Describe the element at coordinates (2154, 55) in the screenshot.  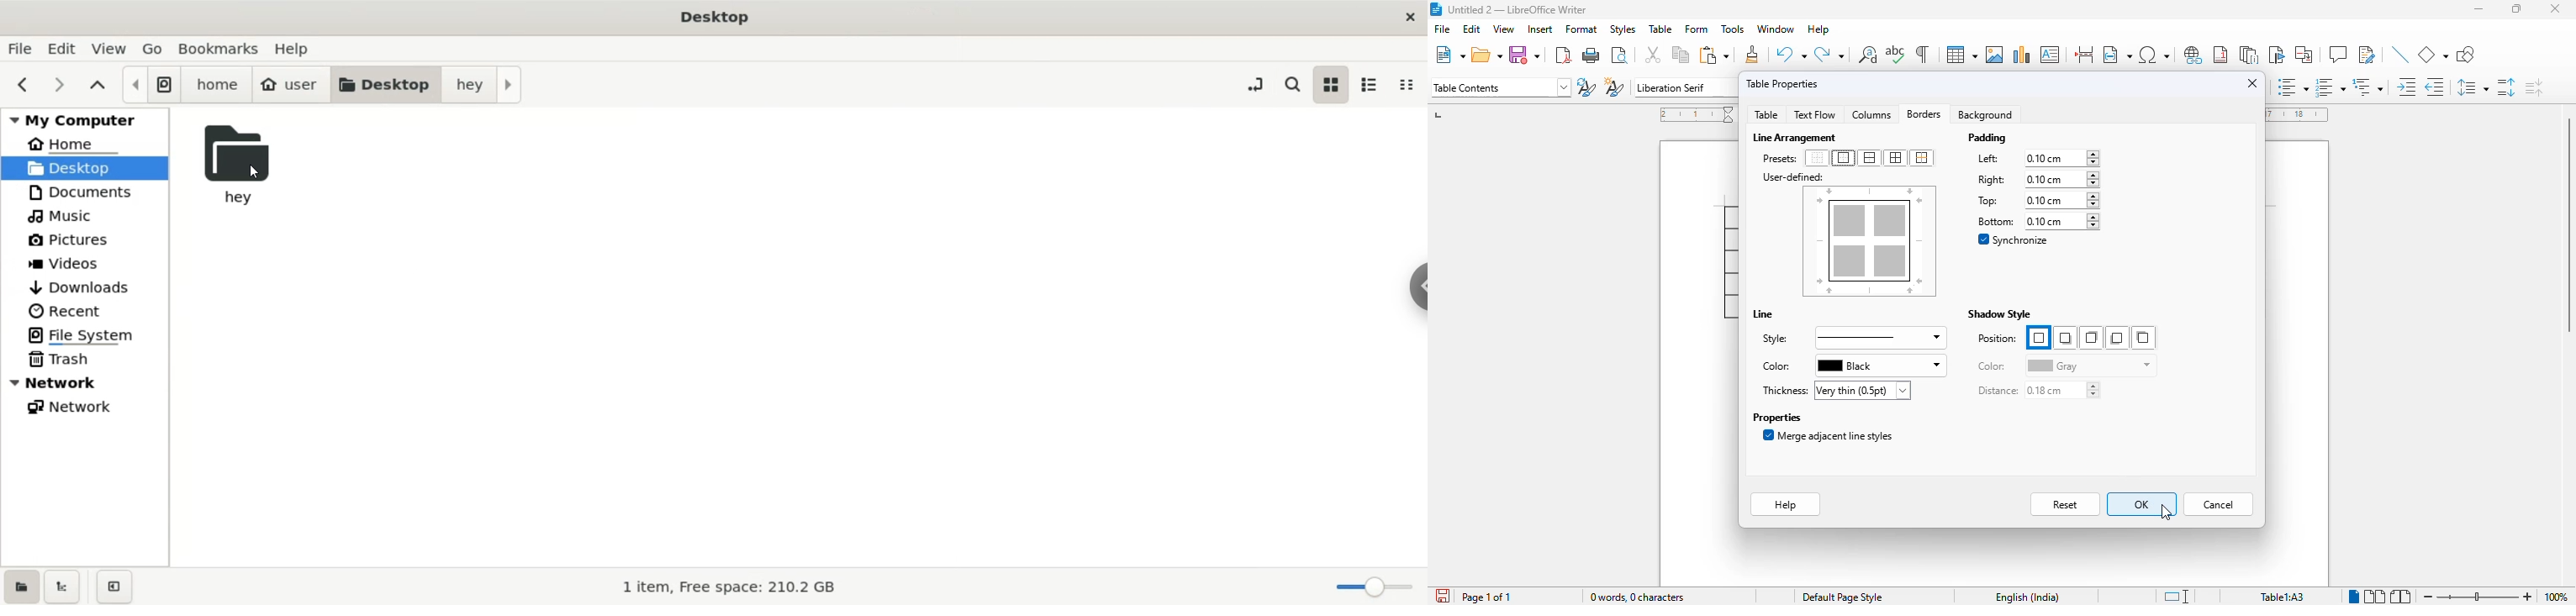
I see `insert special characters` at that location.